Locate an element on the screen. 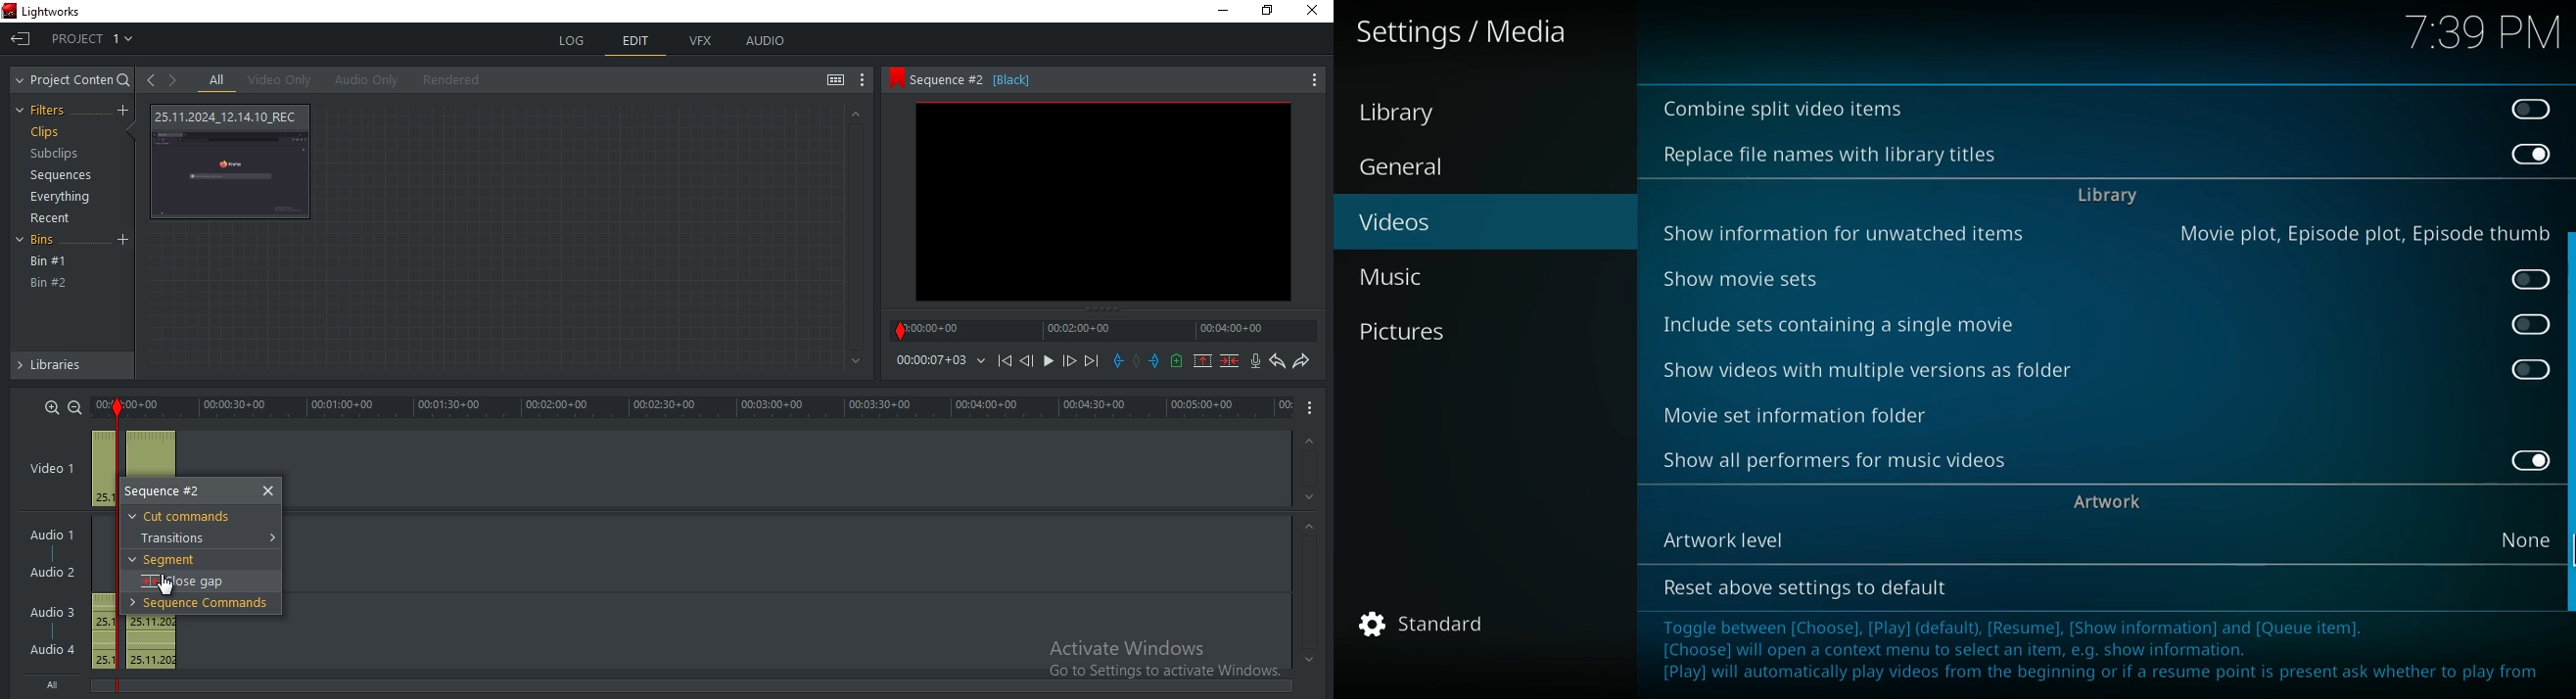 The image size is (2576, 700). add a in mark is located at coordinates (1119, 361).